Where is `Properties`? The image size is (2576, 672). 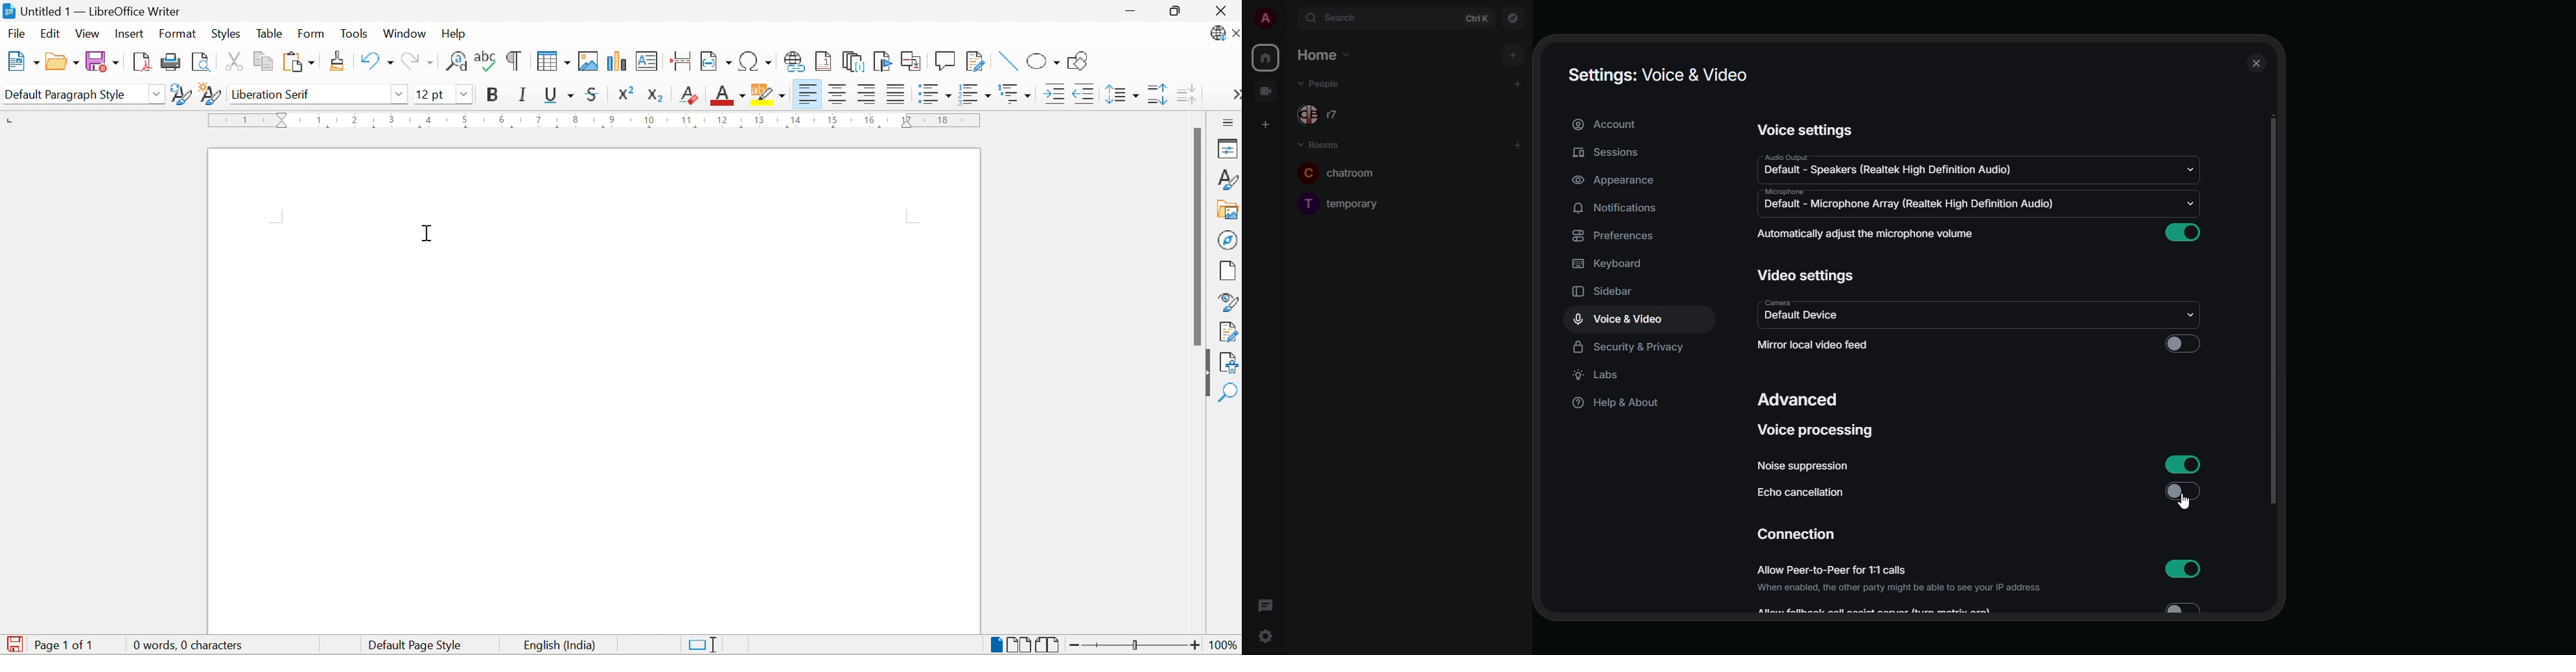
Properties is located at coordinates (1227, 149).